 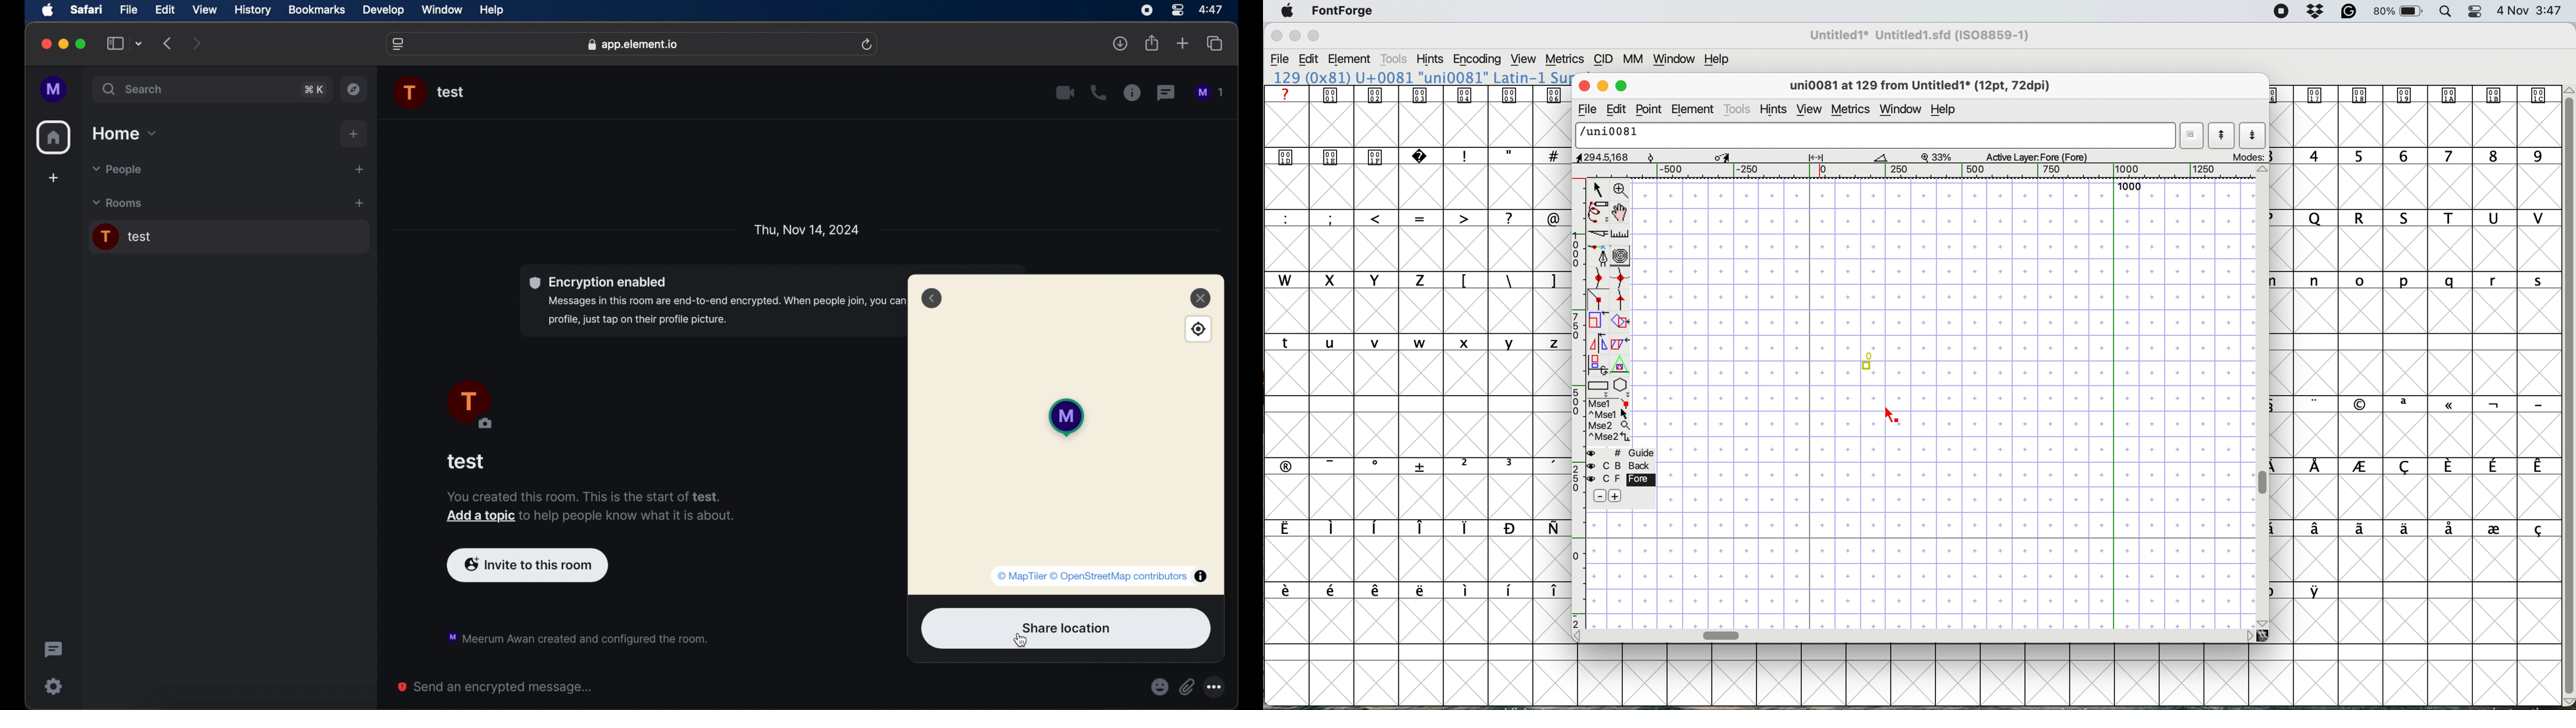 I want to click on refresh, so click(x=868, y=44).